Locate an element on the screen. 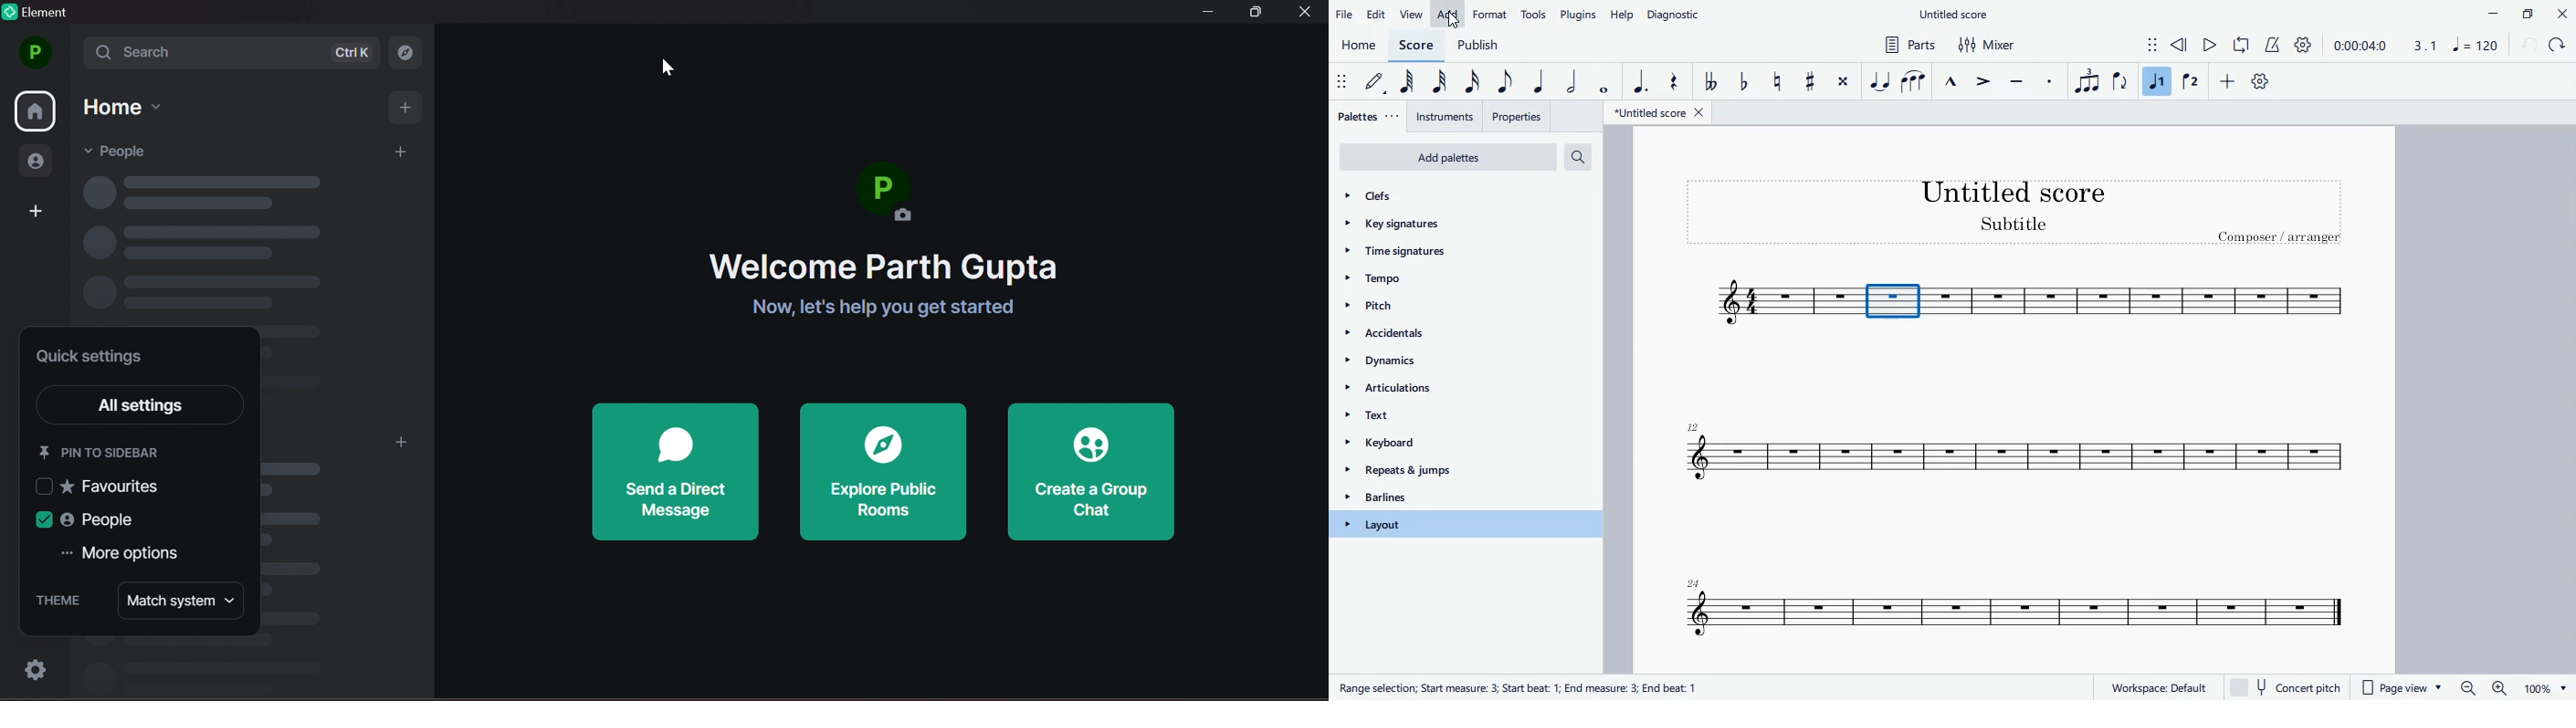 The width and height of the screenshot is (2576, 728). score is located at coordinates (2019, 455).